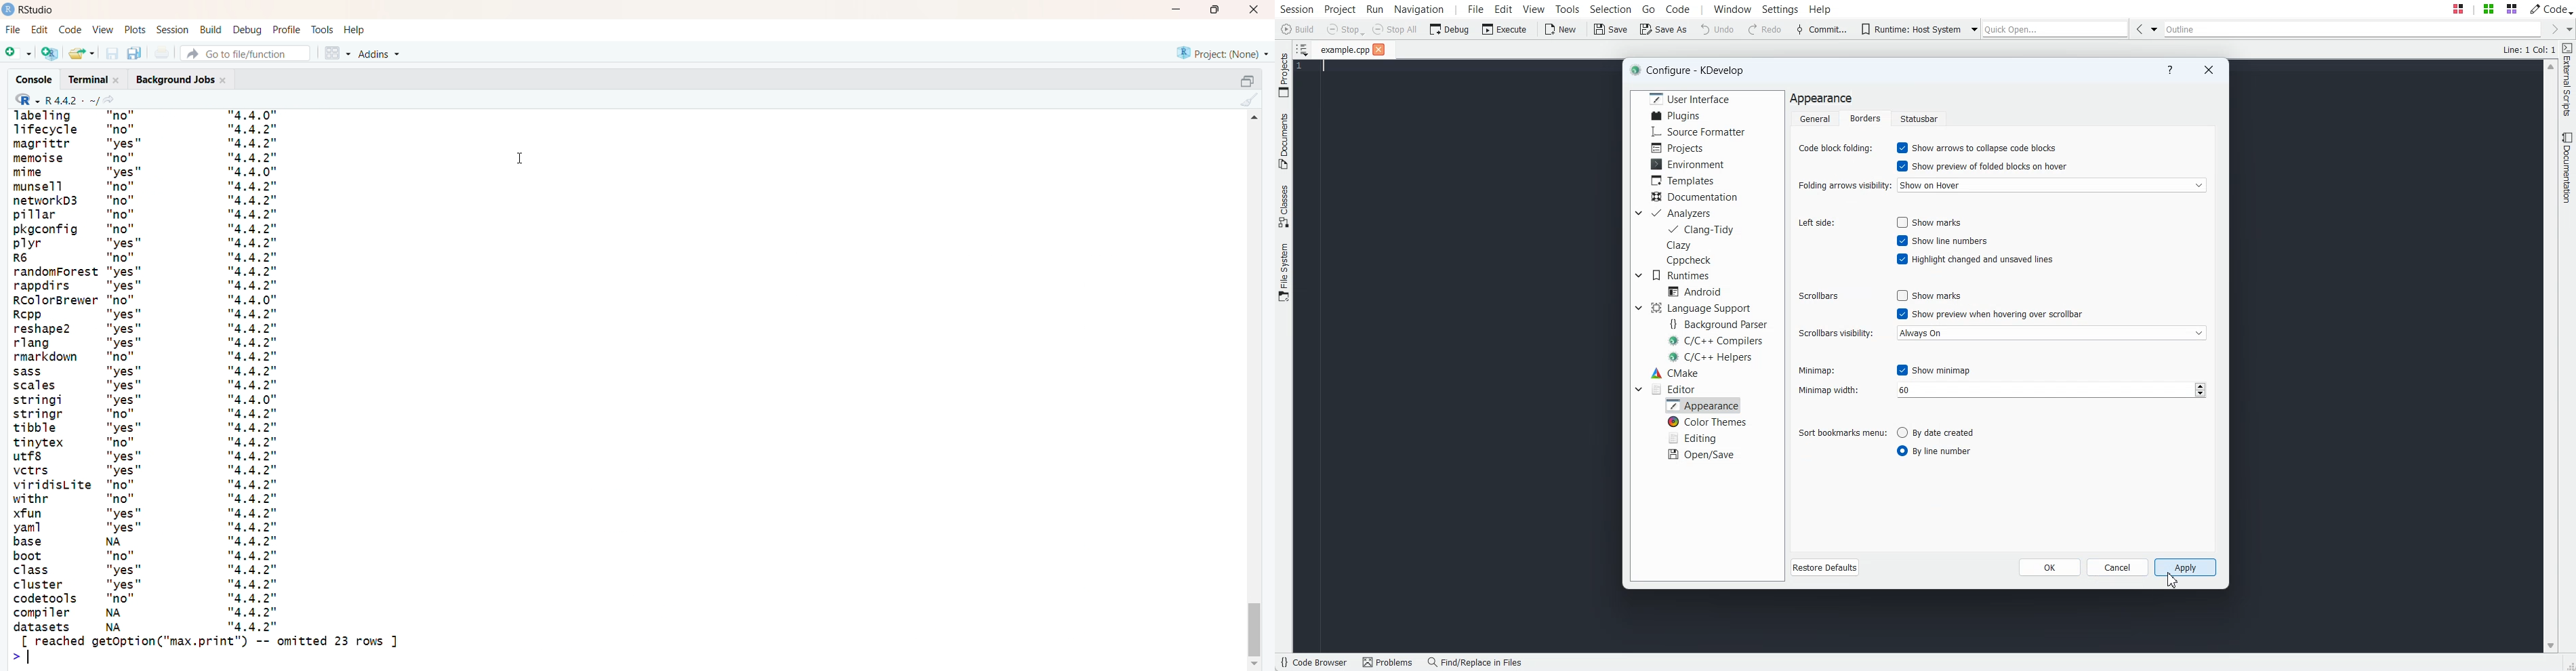  What do you see at coordinates (337, 54) in the screenshot?
I see `workspace panes` at bounding box center [337, 54].